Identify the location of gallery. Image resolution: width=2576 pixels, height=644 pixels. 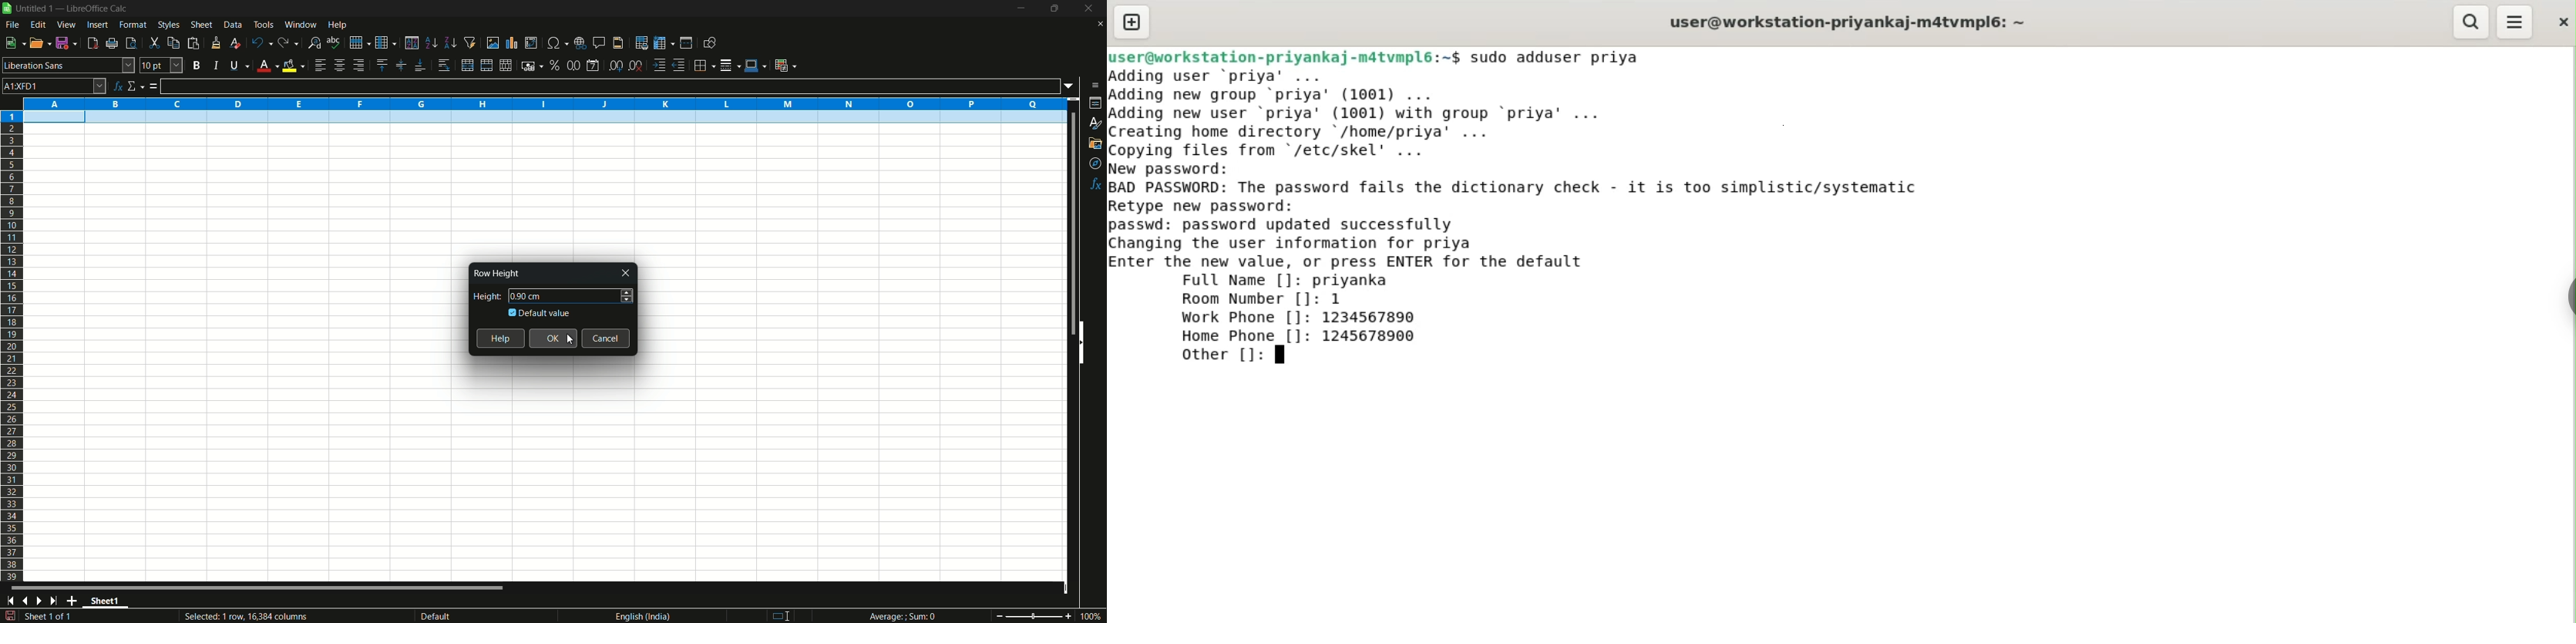
(1096, 143).